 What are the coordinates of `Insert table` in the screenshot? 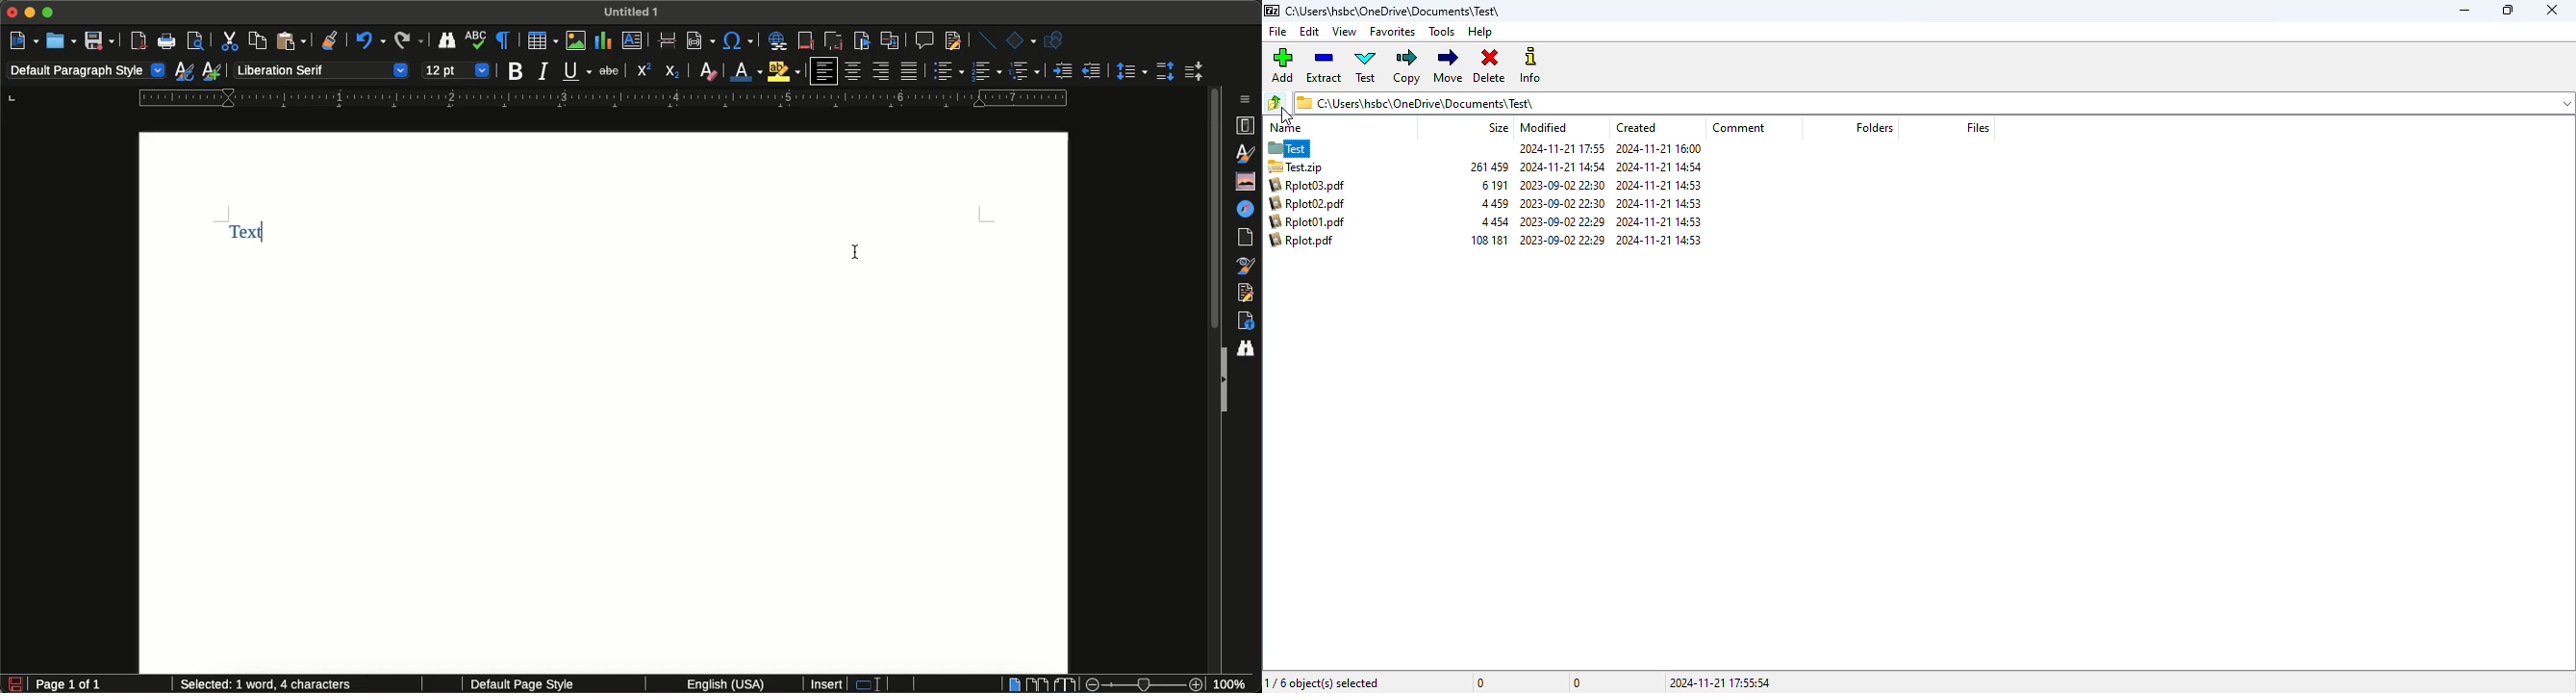 It's located at (543, 40).